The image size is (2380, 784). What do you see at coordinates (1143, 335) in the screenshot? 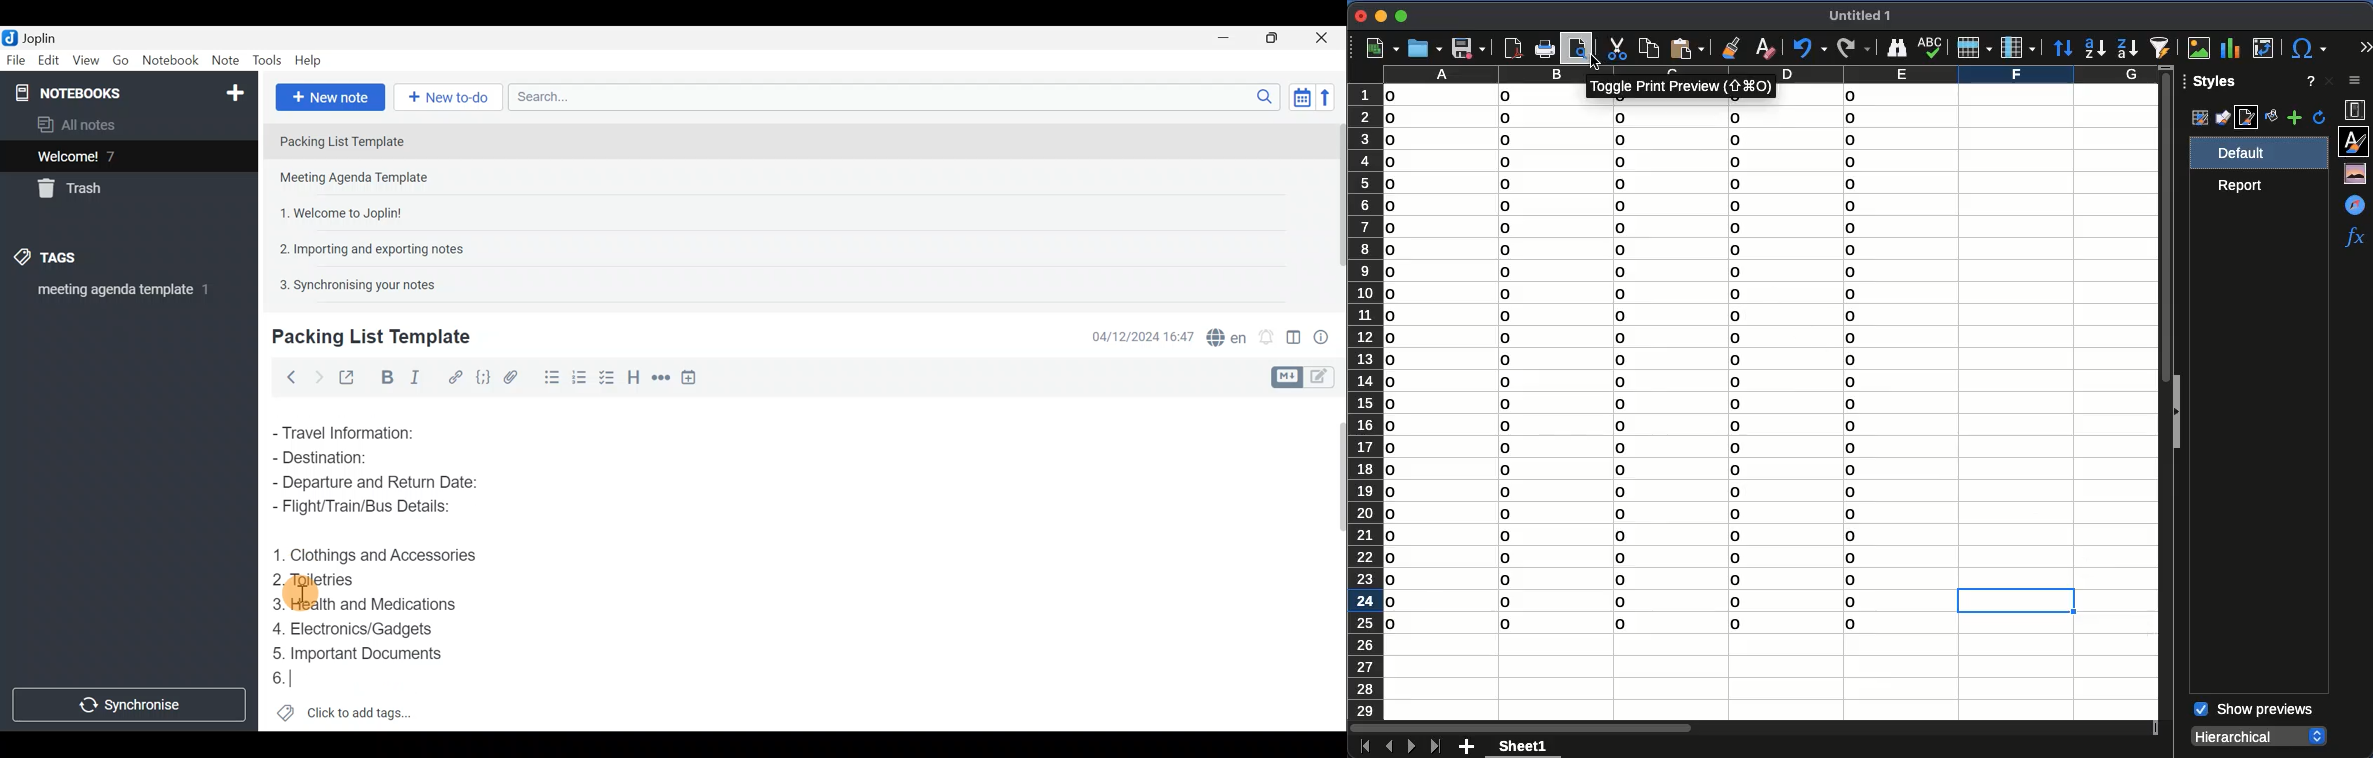
I see `Date & time` at bounding box center [1143, 335].